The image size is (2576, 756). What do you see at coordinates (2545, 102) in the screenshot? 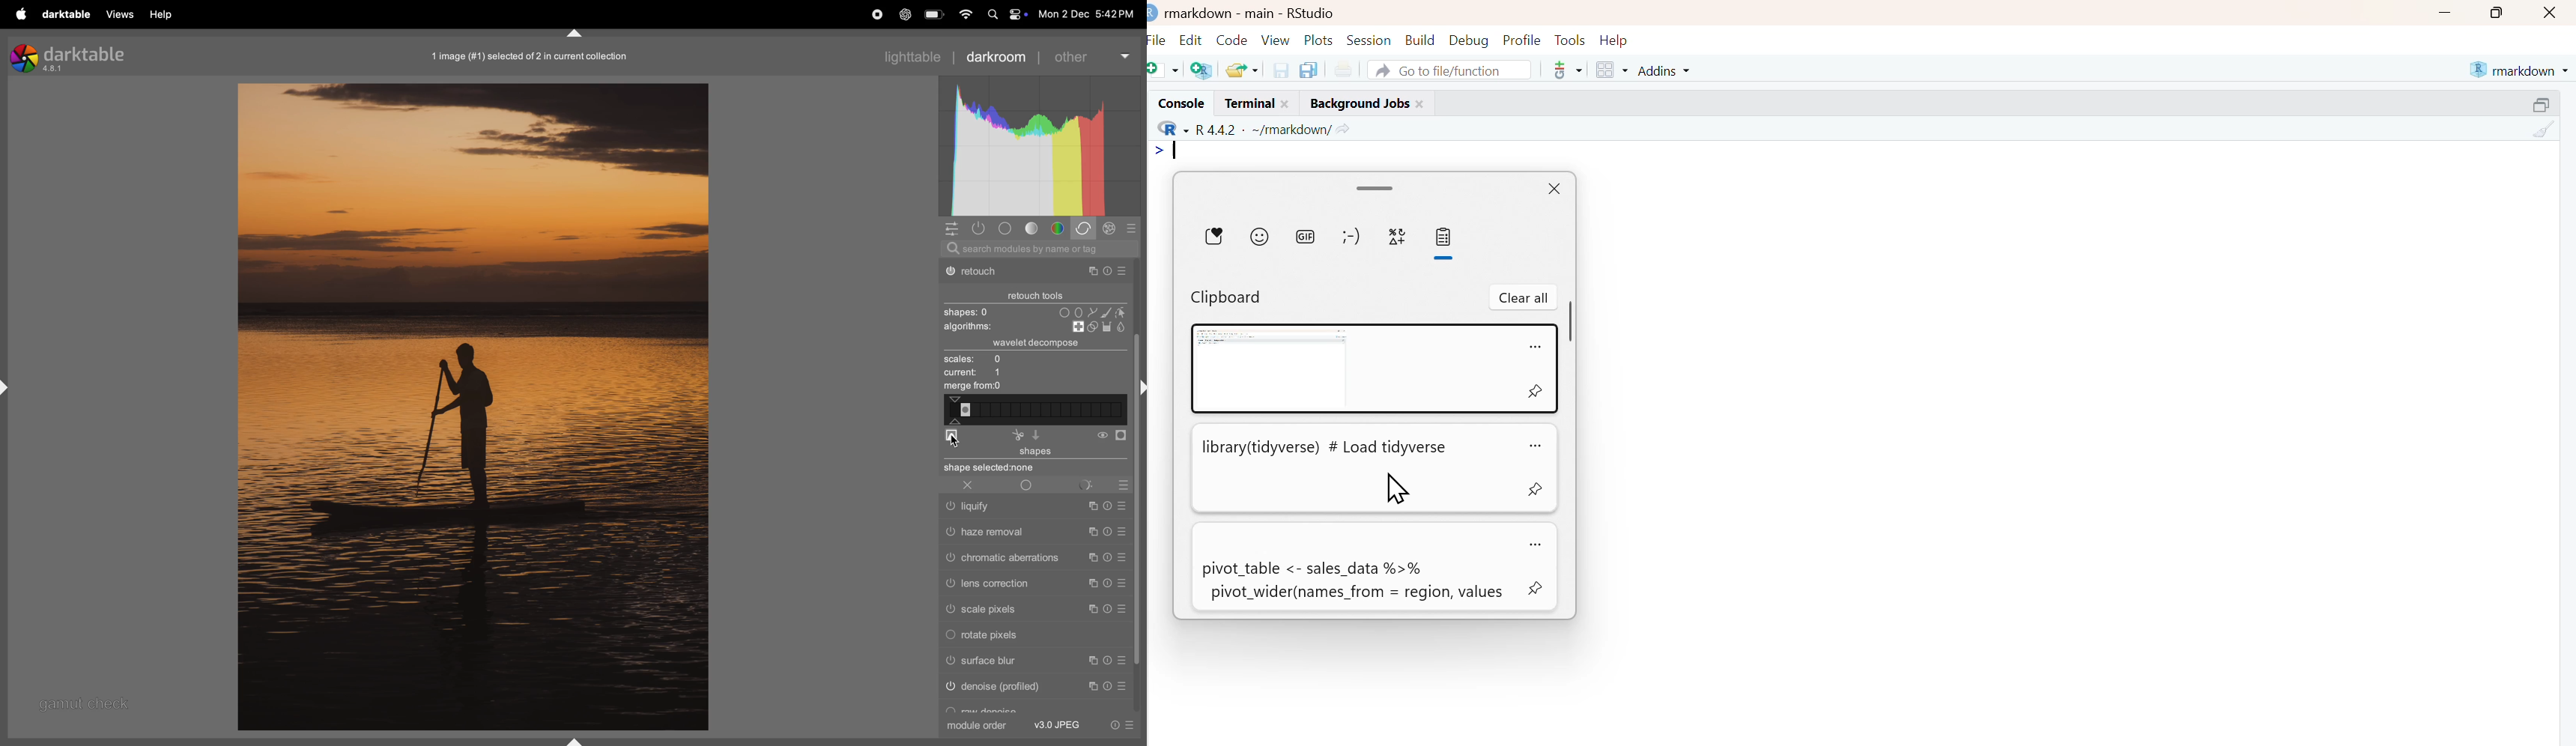
I see `resize` at bounding box center [2545, 102].